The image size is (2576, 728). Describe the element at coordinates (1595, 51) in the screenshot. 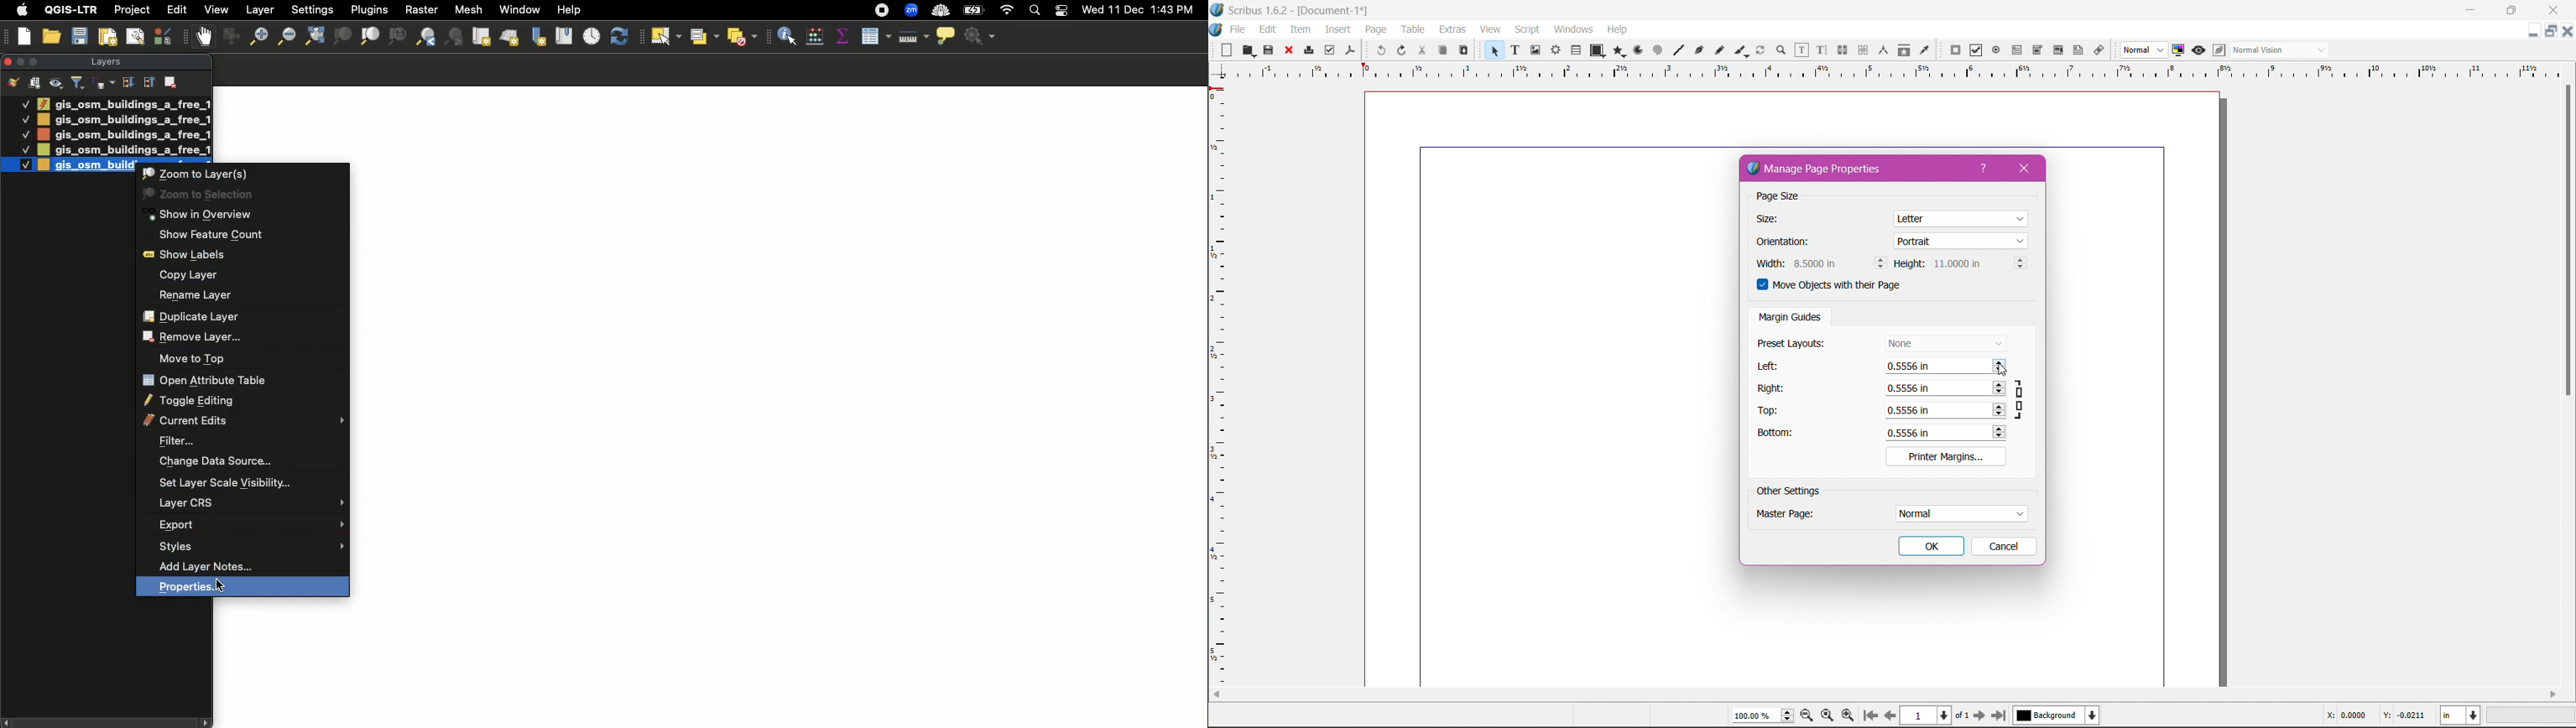

I see `Shape` at that location.